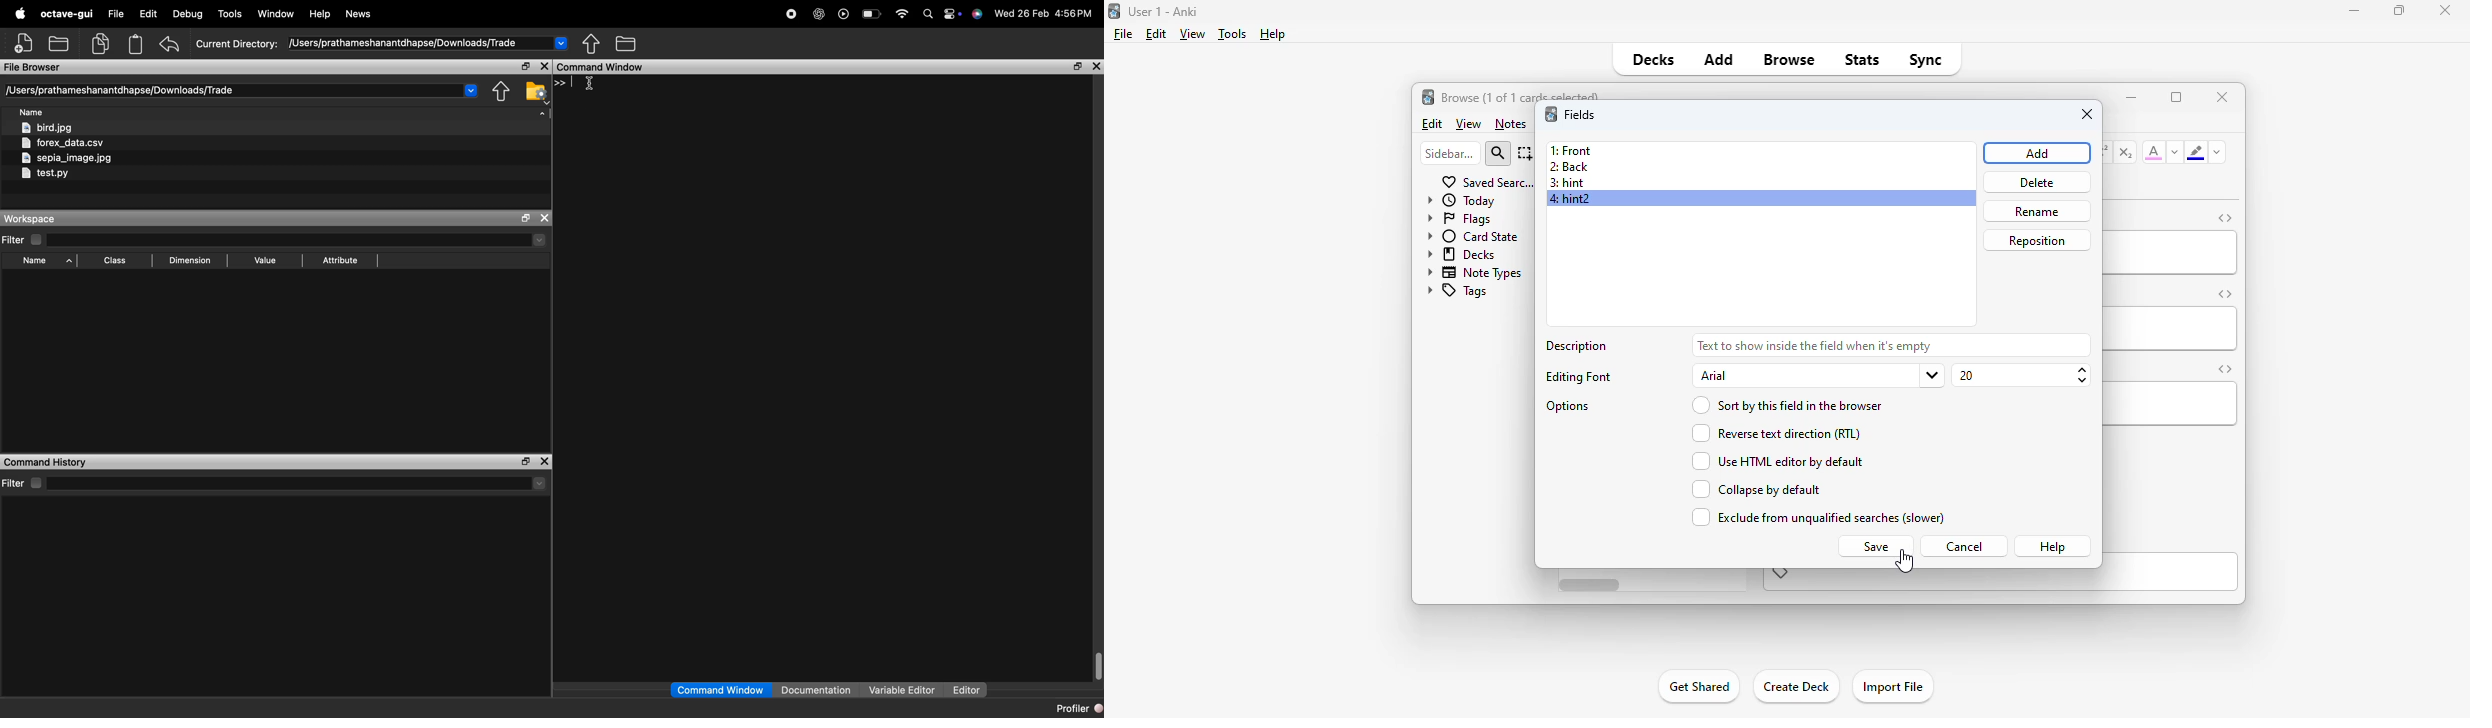  What do you see at coordinates (872, 15) in the screenshot?
I see `Battery` at bounding box center [872, 15].